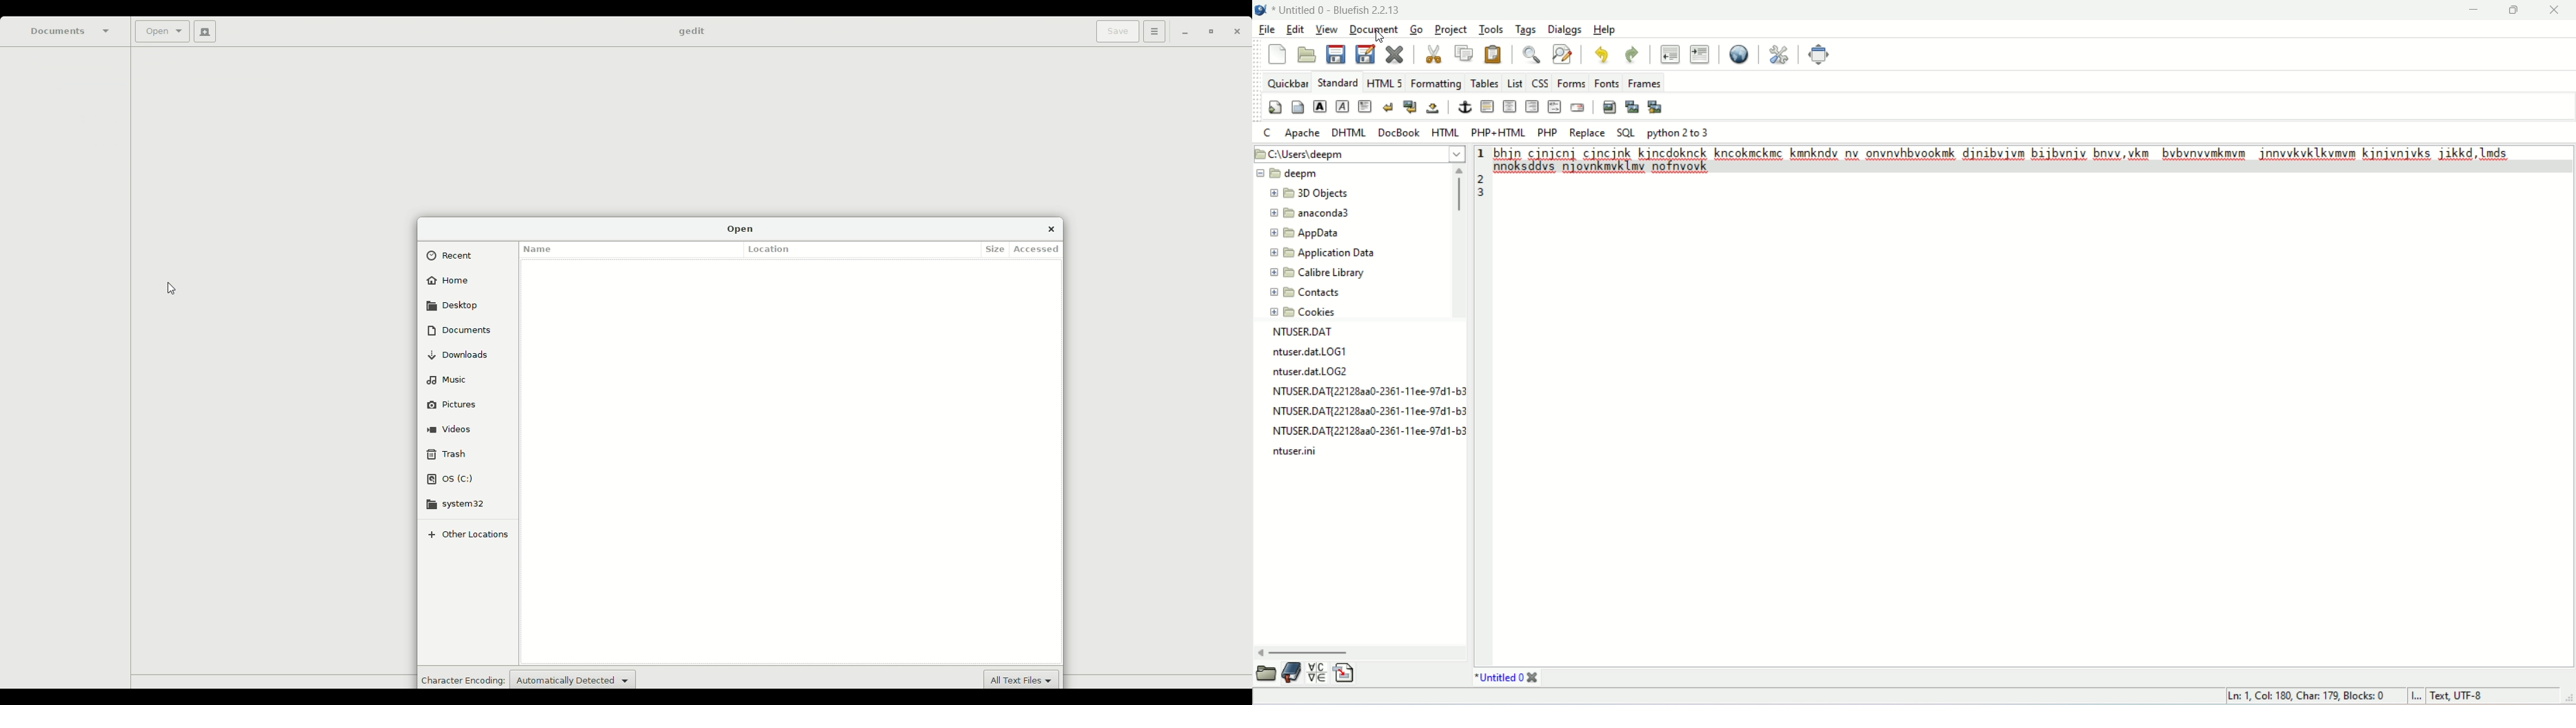  Describe the element at coordinates (2417, 695) in the screenshot. I see `I` at that location.